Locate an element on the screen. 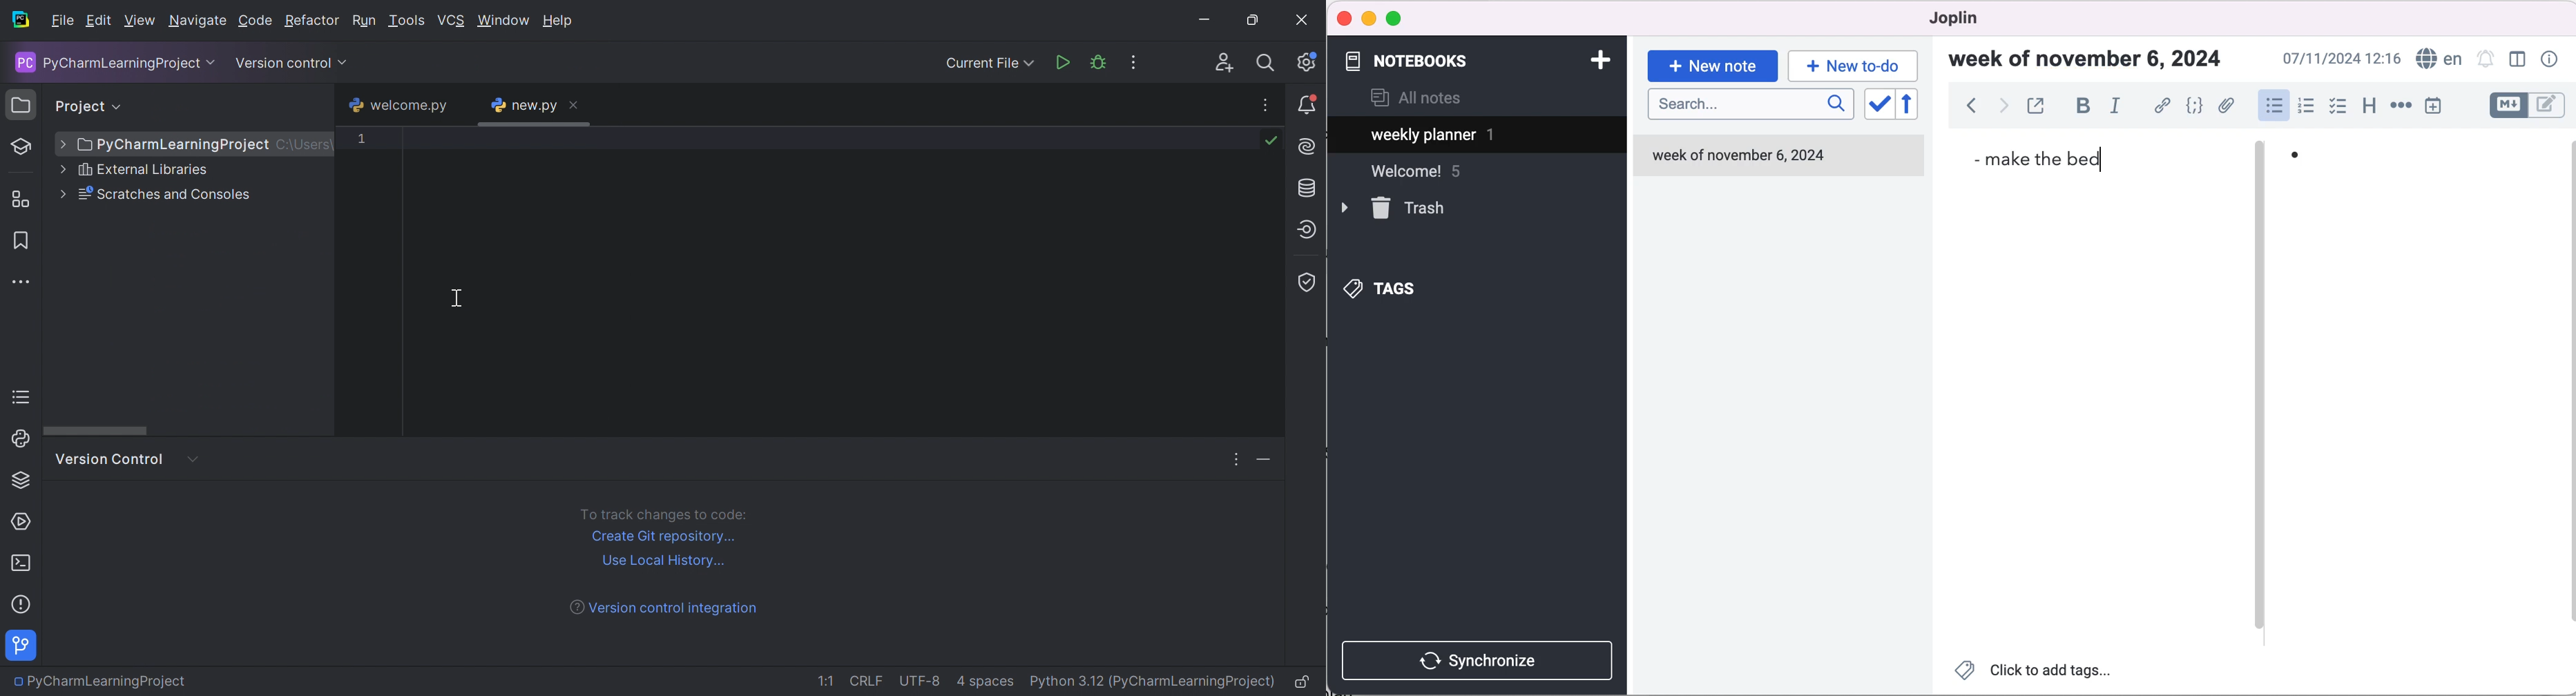 The width and height of the screenshot is (2576, 700). add file is located at coordinates (2226, 108).